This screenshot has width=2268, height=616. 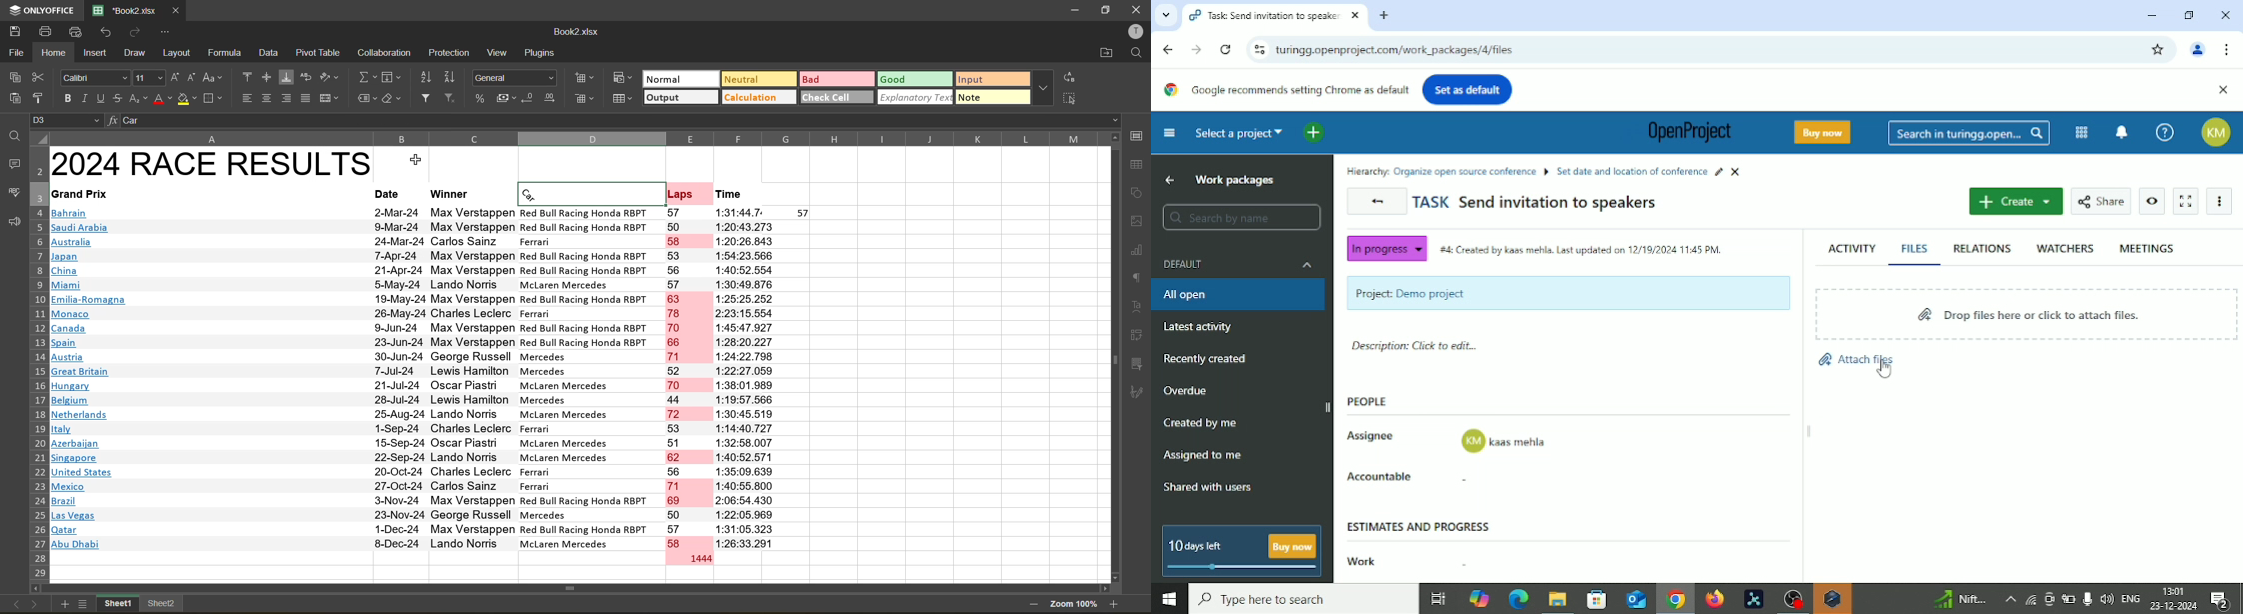 What do you see at coordinates (2186, 202) in the screenshot?
I see `Activate zen mode` at bounding box center [2186, 202].